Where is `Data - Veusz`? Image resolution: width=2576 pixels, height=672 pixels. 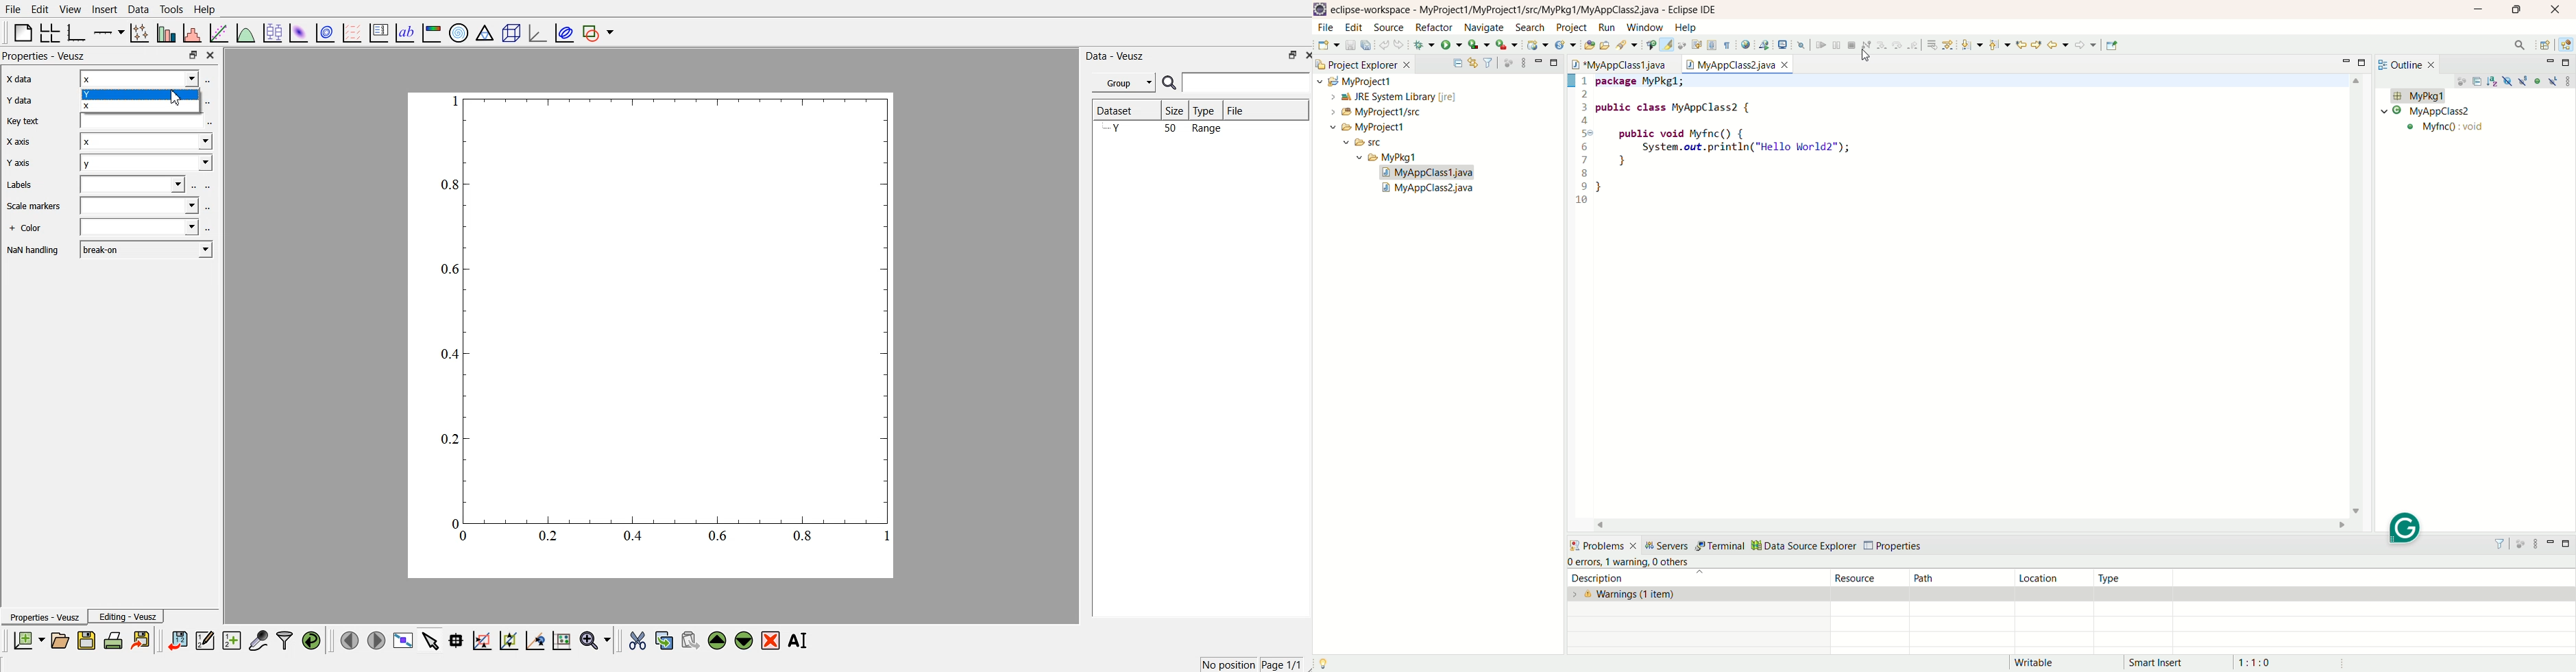
Data - Veusz is located at coordinates (1116, 56).